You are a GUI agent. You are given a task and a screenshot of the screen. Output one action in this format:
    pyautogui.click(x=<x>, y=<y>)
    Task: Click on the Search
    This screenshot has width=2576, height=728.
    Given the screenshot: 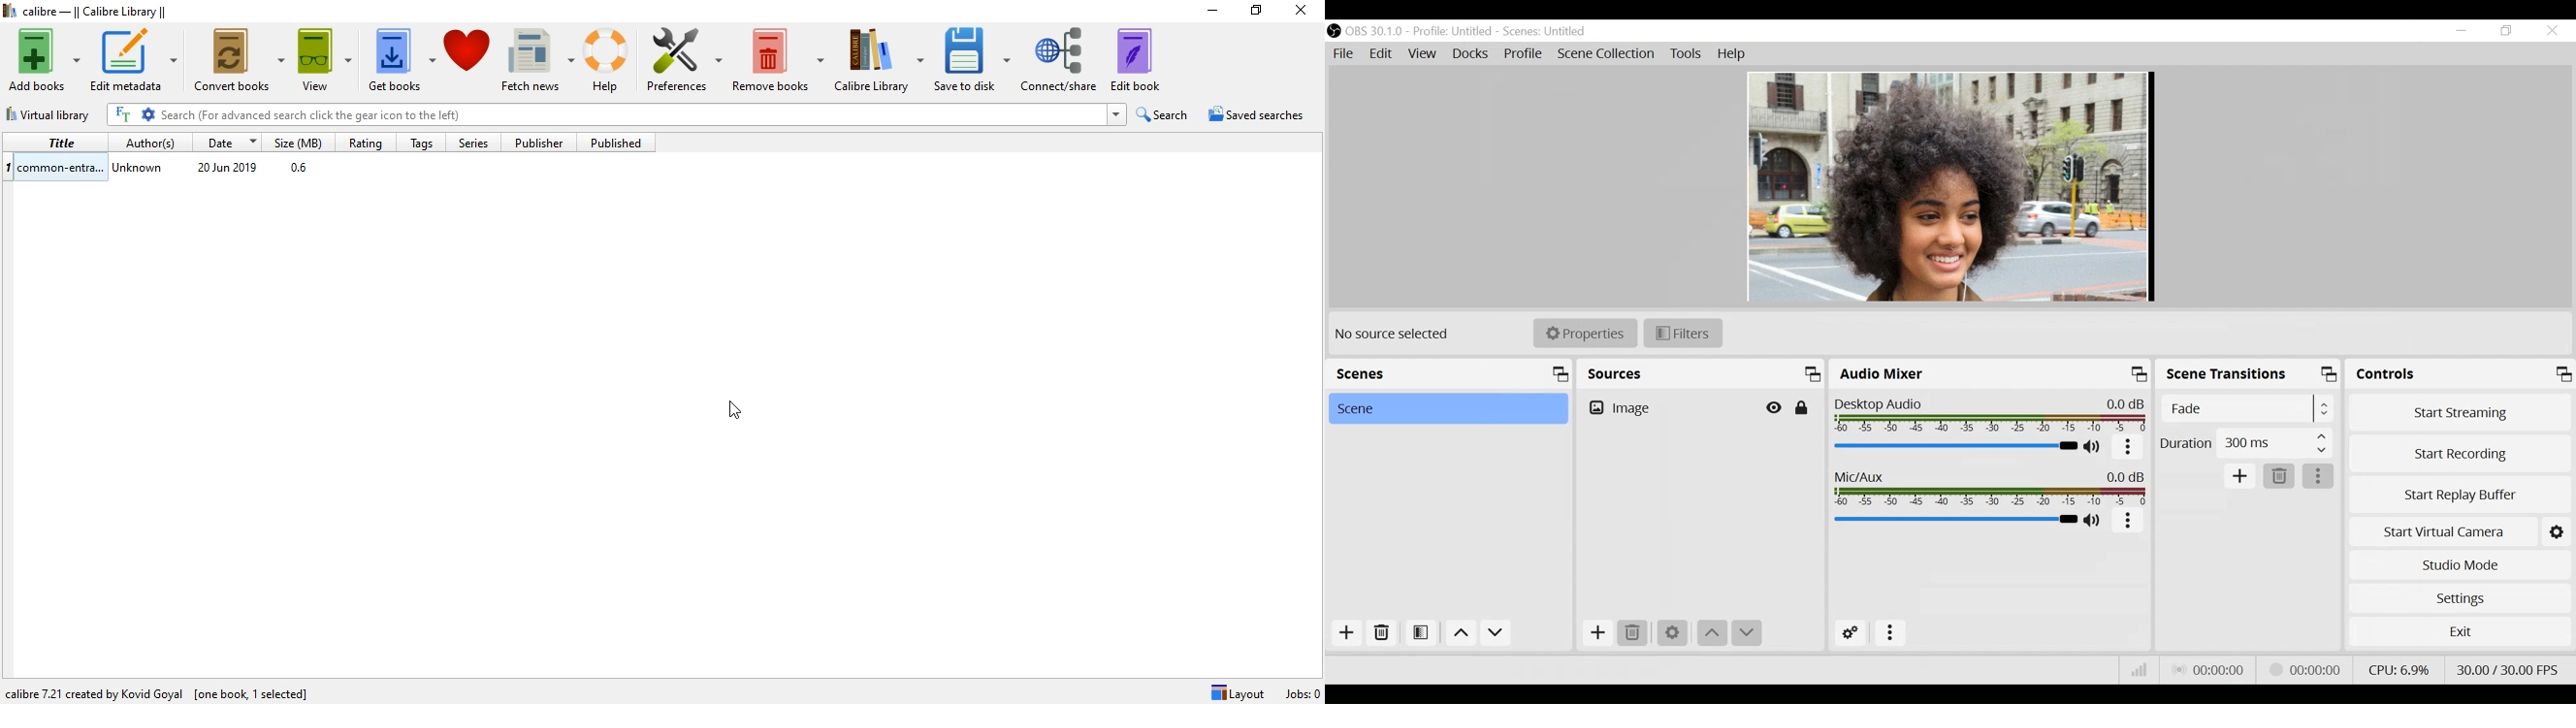 What is the action you would take?
    pyautogui.click(x=1165, y=114)
    